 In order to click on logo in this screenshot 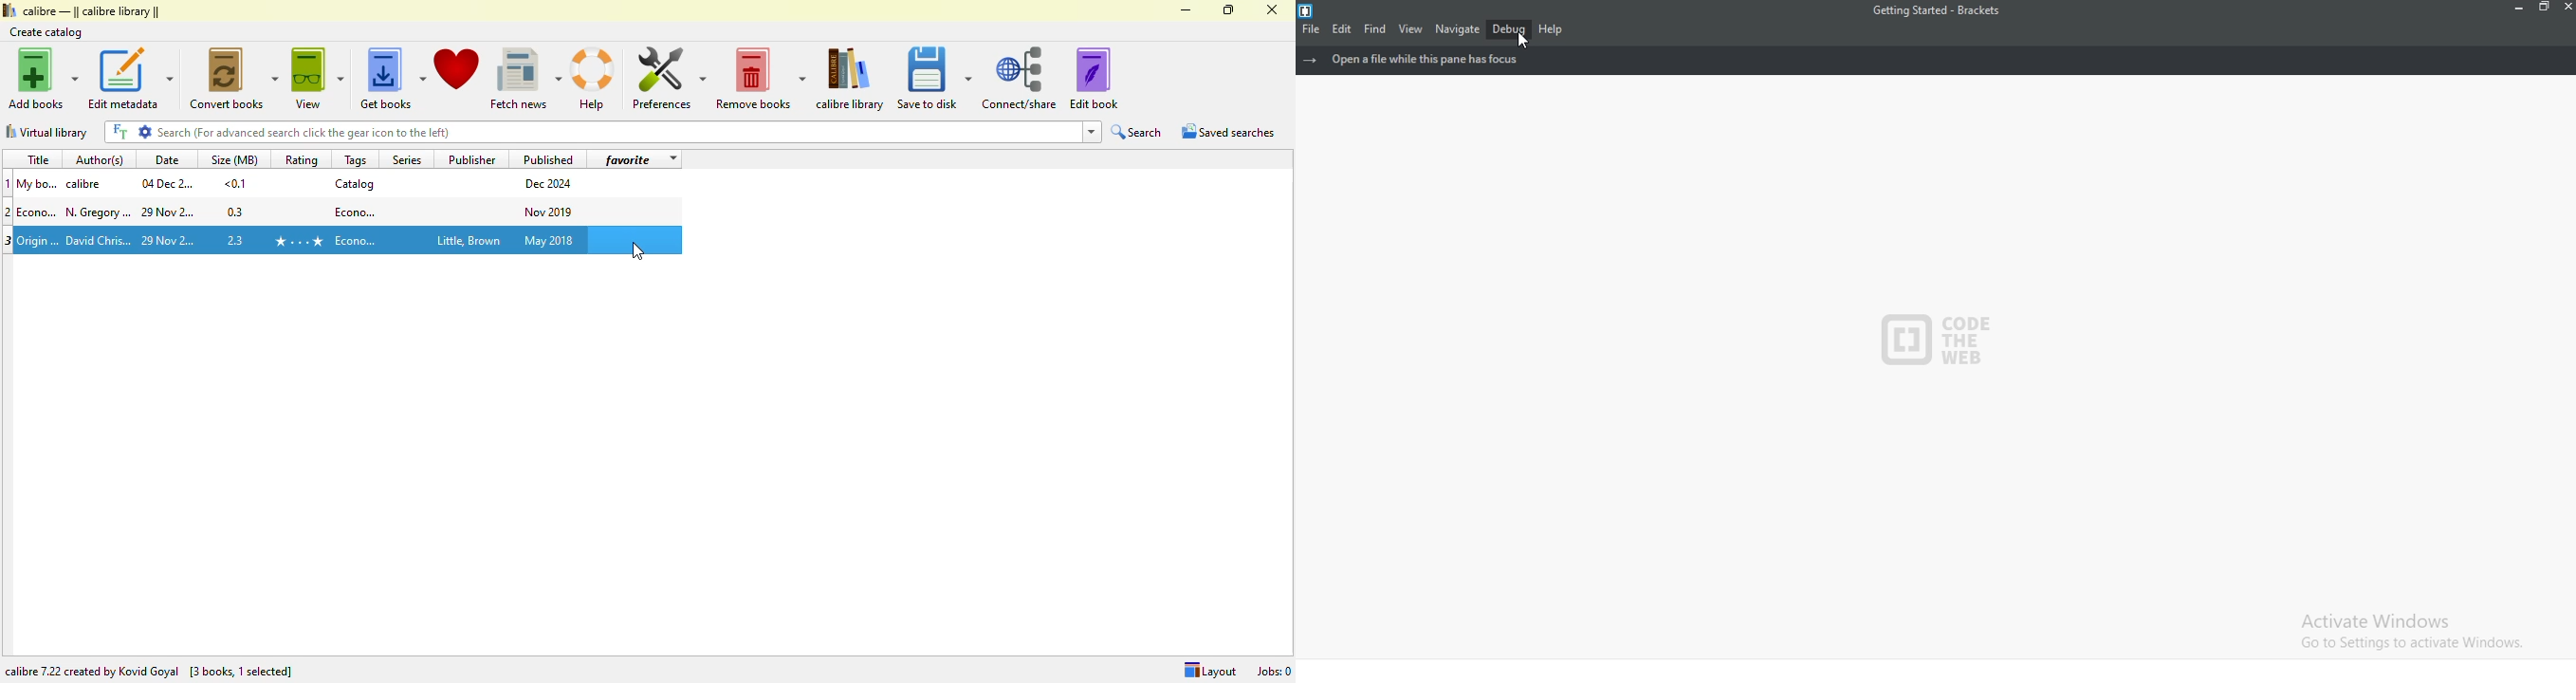, I will do `click(1930, 333)`.